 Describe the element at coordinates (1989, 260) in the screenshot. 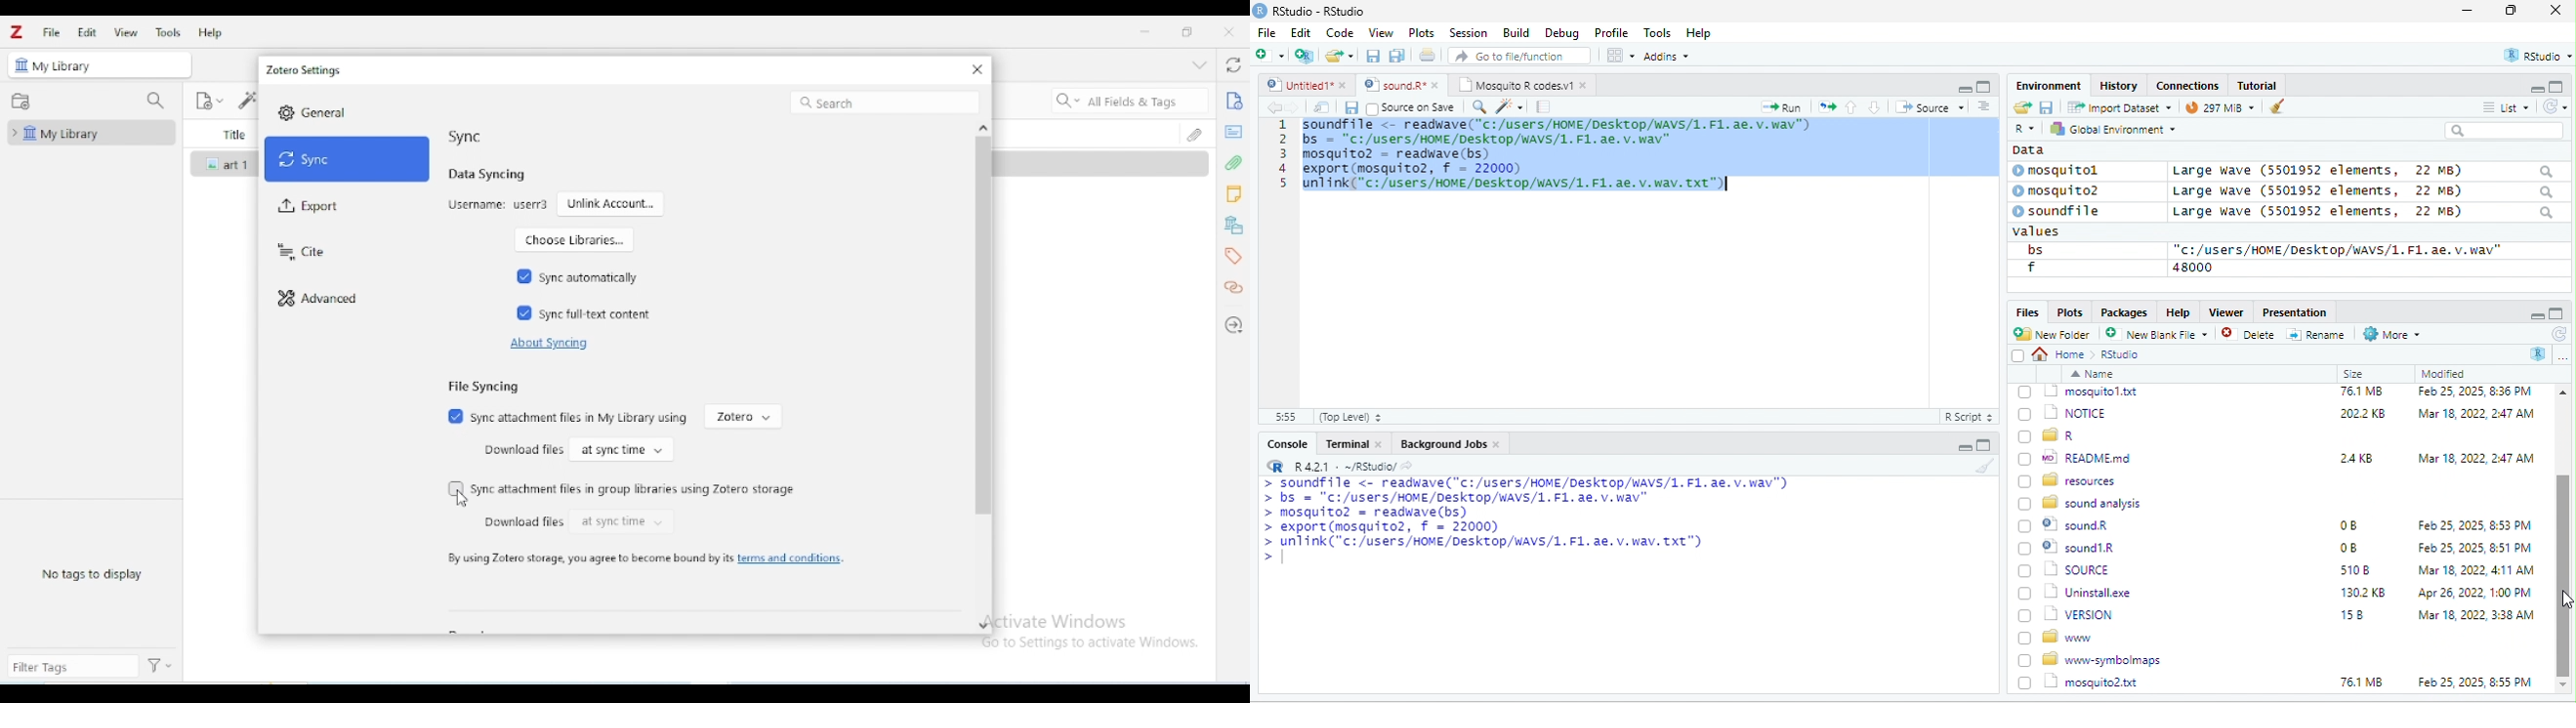

I see `scroll bar` at that location.